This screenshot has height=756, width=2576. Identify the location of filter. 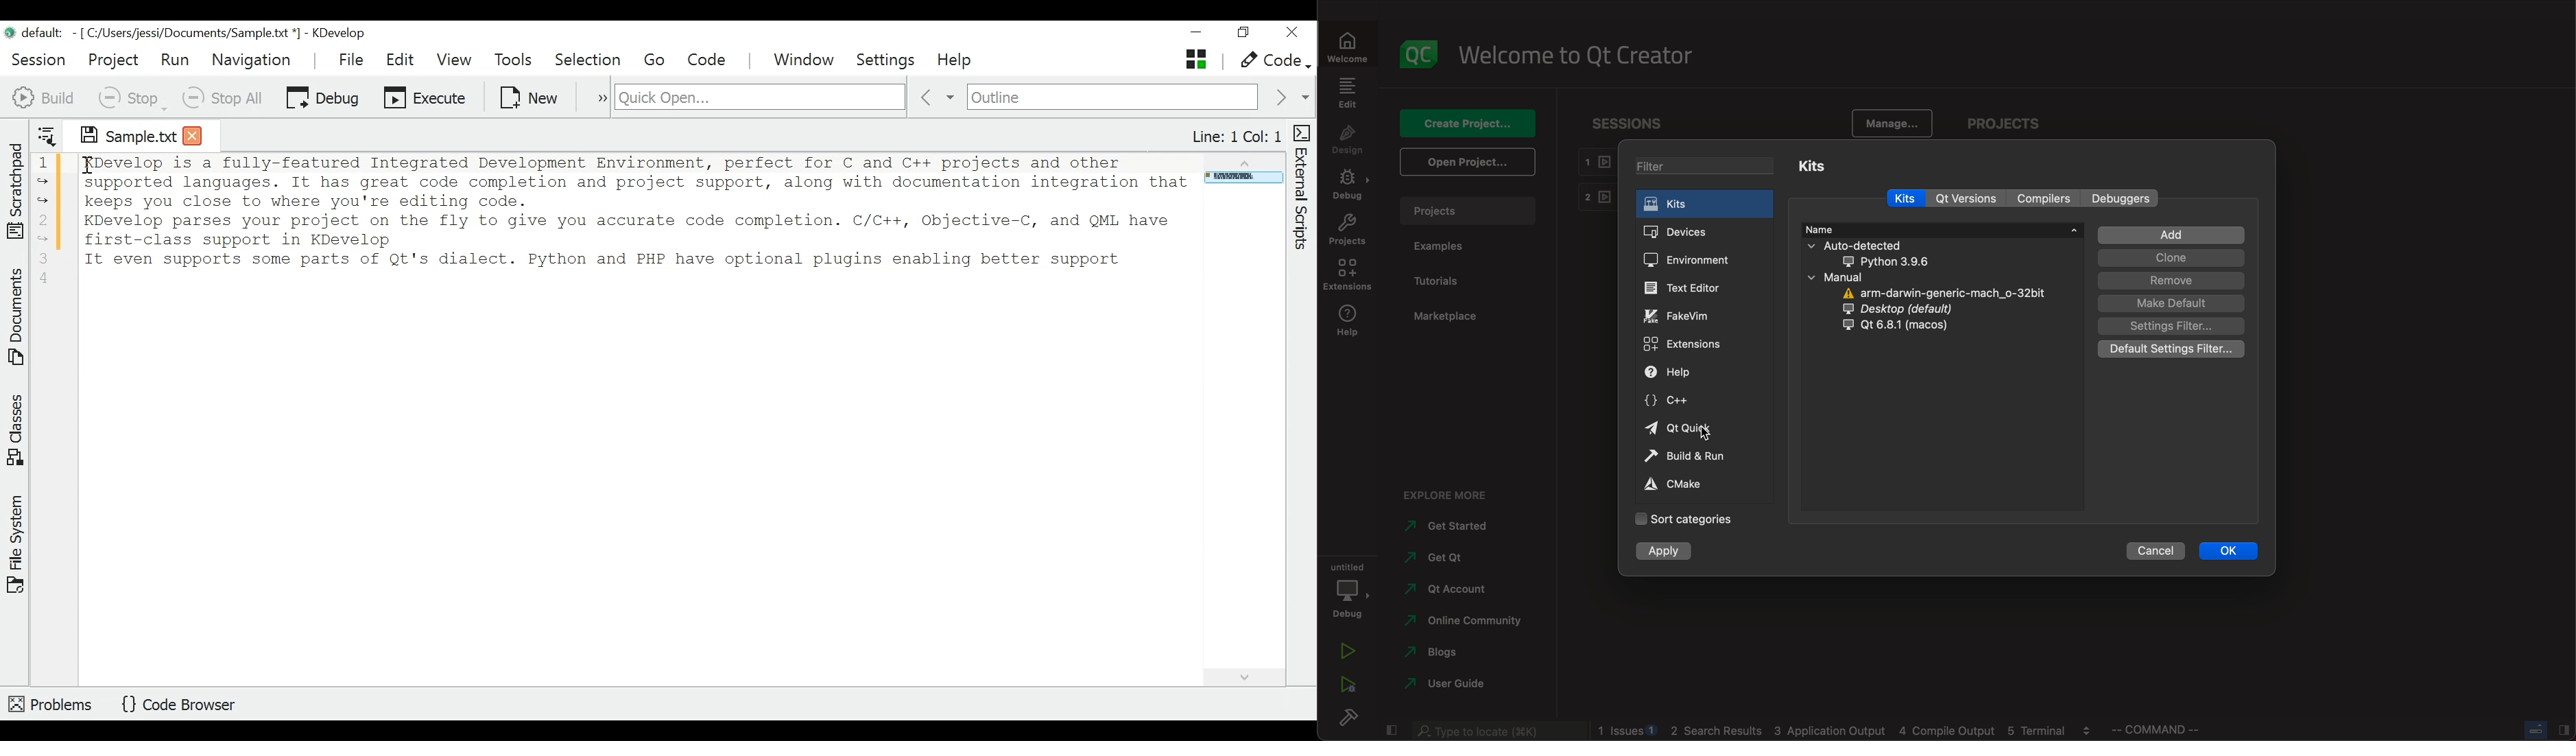
(1708, 167).